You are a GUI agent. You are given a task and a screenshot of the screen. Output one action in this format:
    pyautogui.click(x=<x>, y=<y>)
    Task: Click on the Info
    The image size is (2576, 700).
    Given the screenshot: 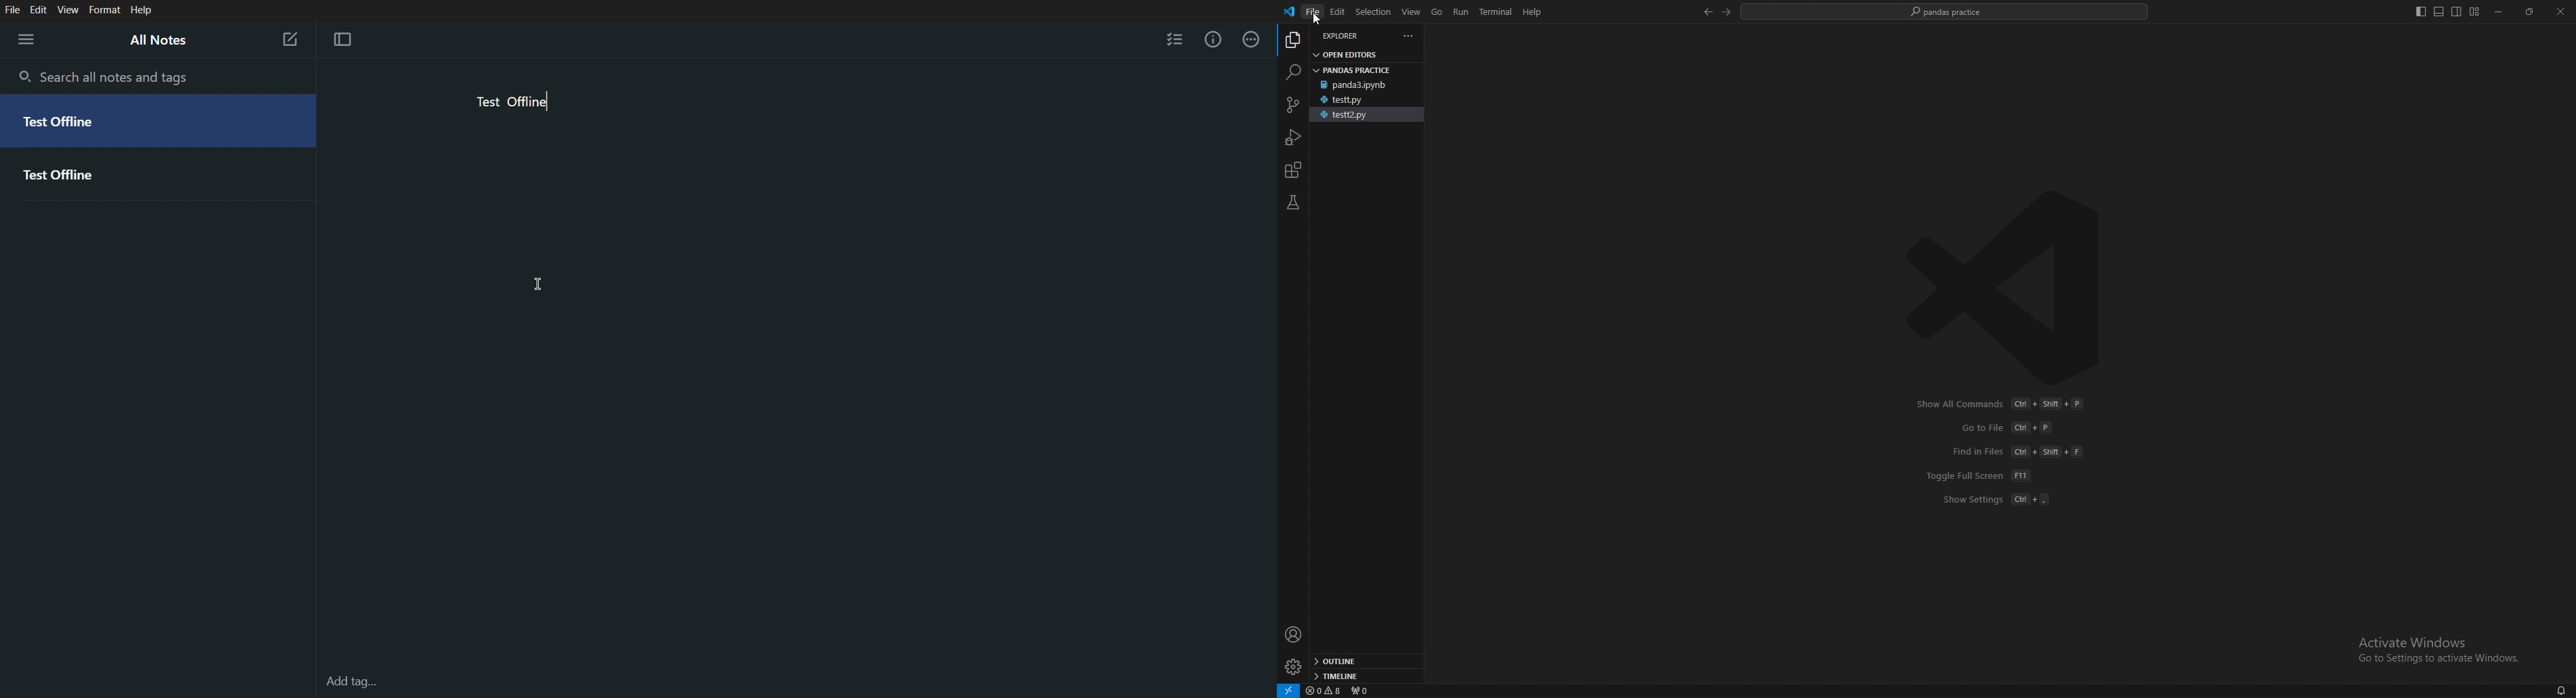 What is the action you would take?
    pyautogui.click(x=1213, y=41)
    